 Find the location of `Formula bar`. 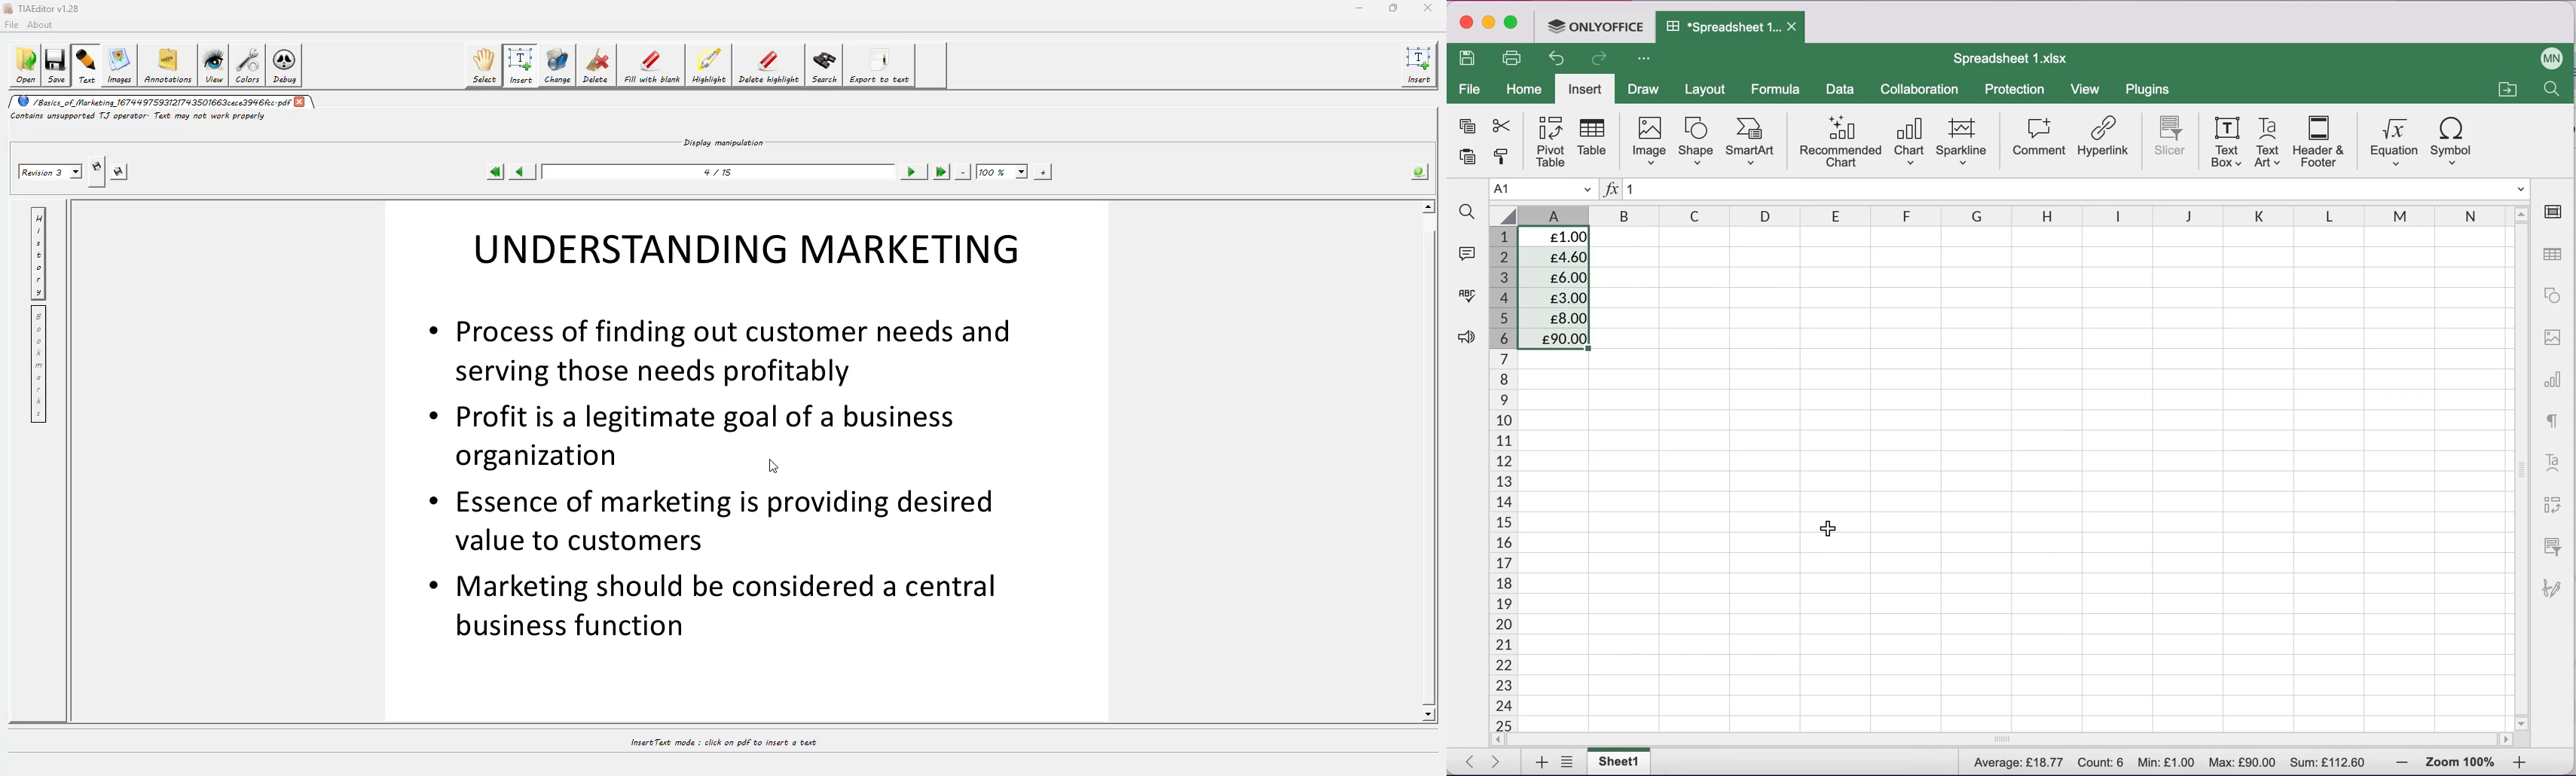

Formula bar is located at coordinates (2087, 189).